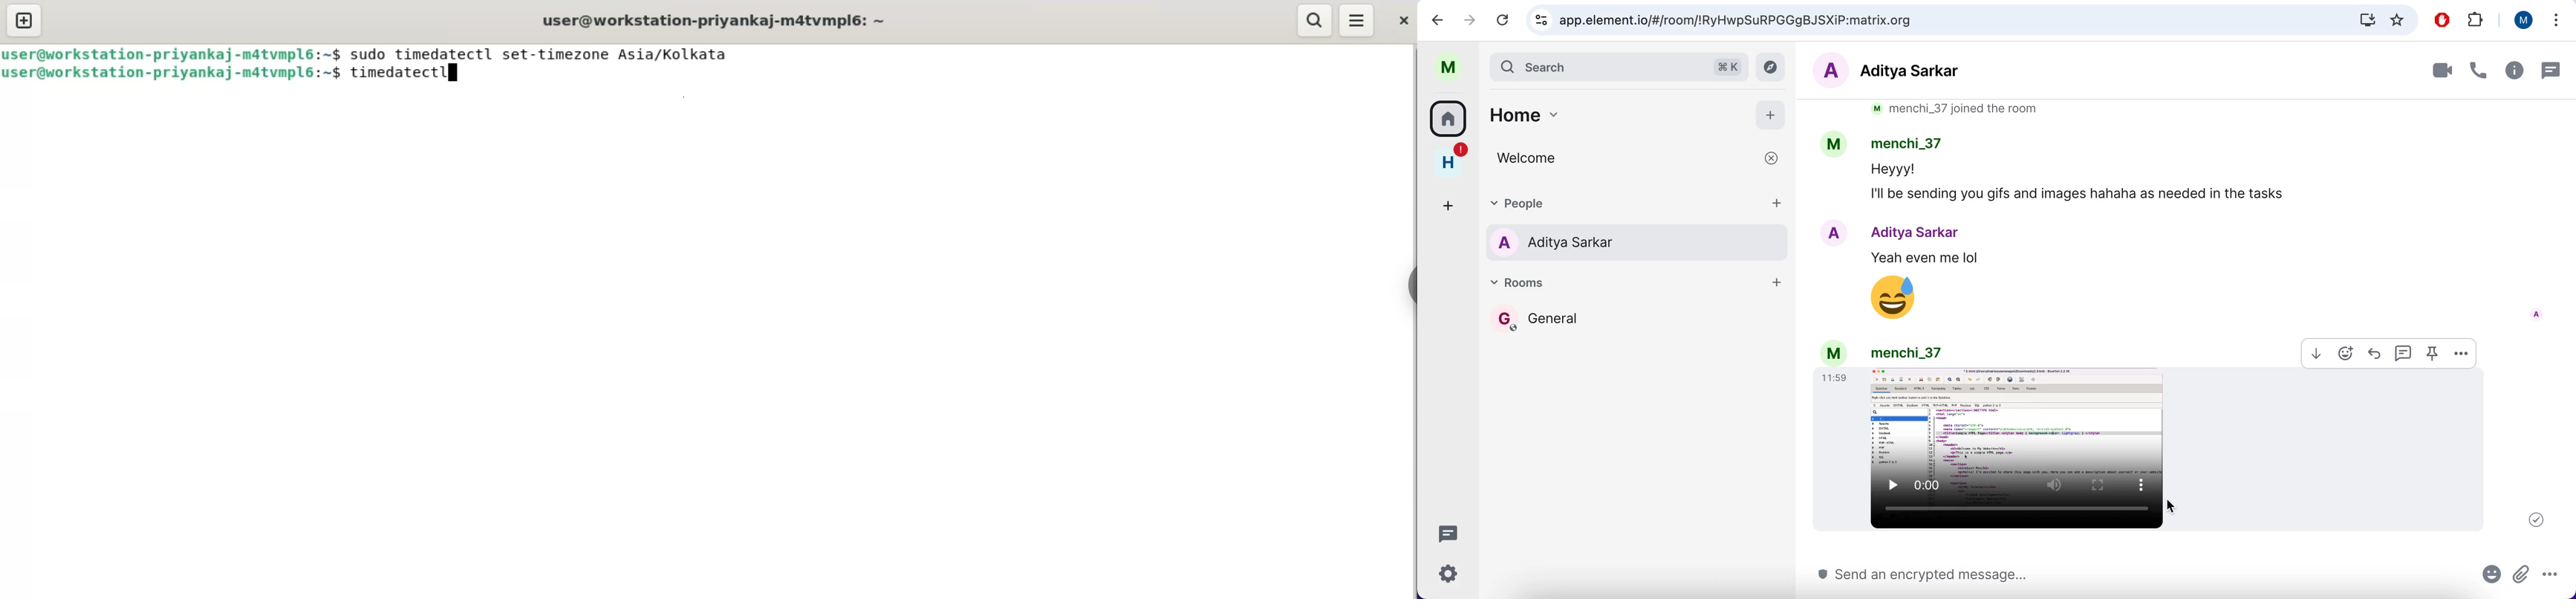  Describe the element at coordinates (1540, 19) in the screenshot. I see `view site information` at that location.